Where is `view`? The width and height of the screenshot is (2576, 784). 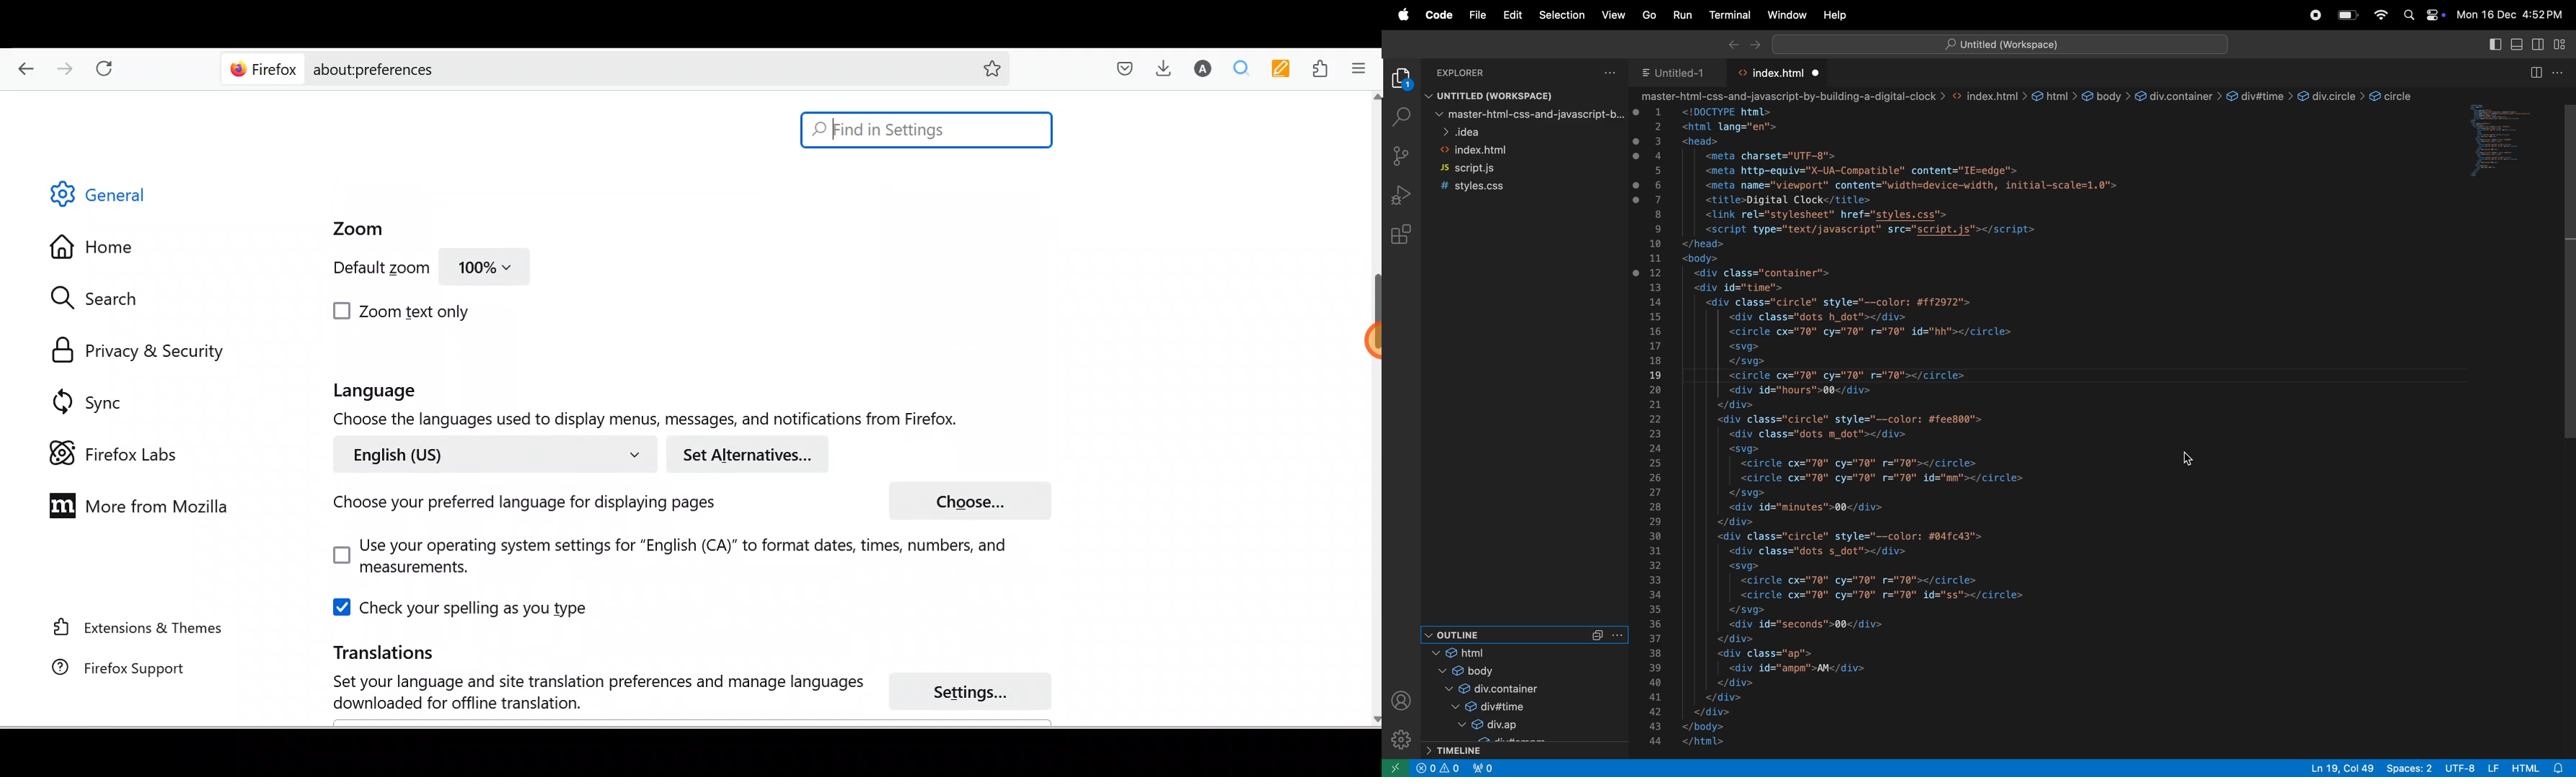
view is located at coordinates (1611, 14).